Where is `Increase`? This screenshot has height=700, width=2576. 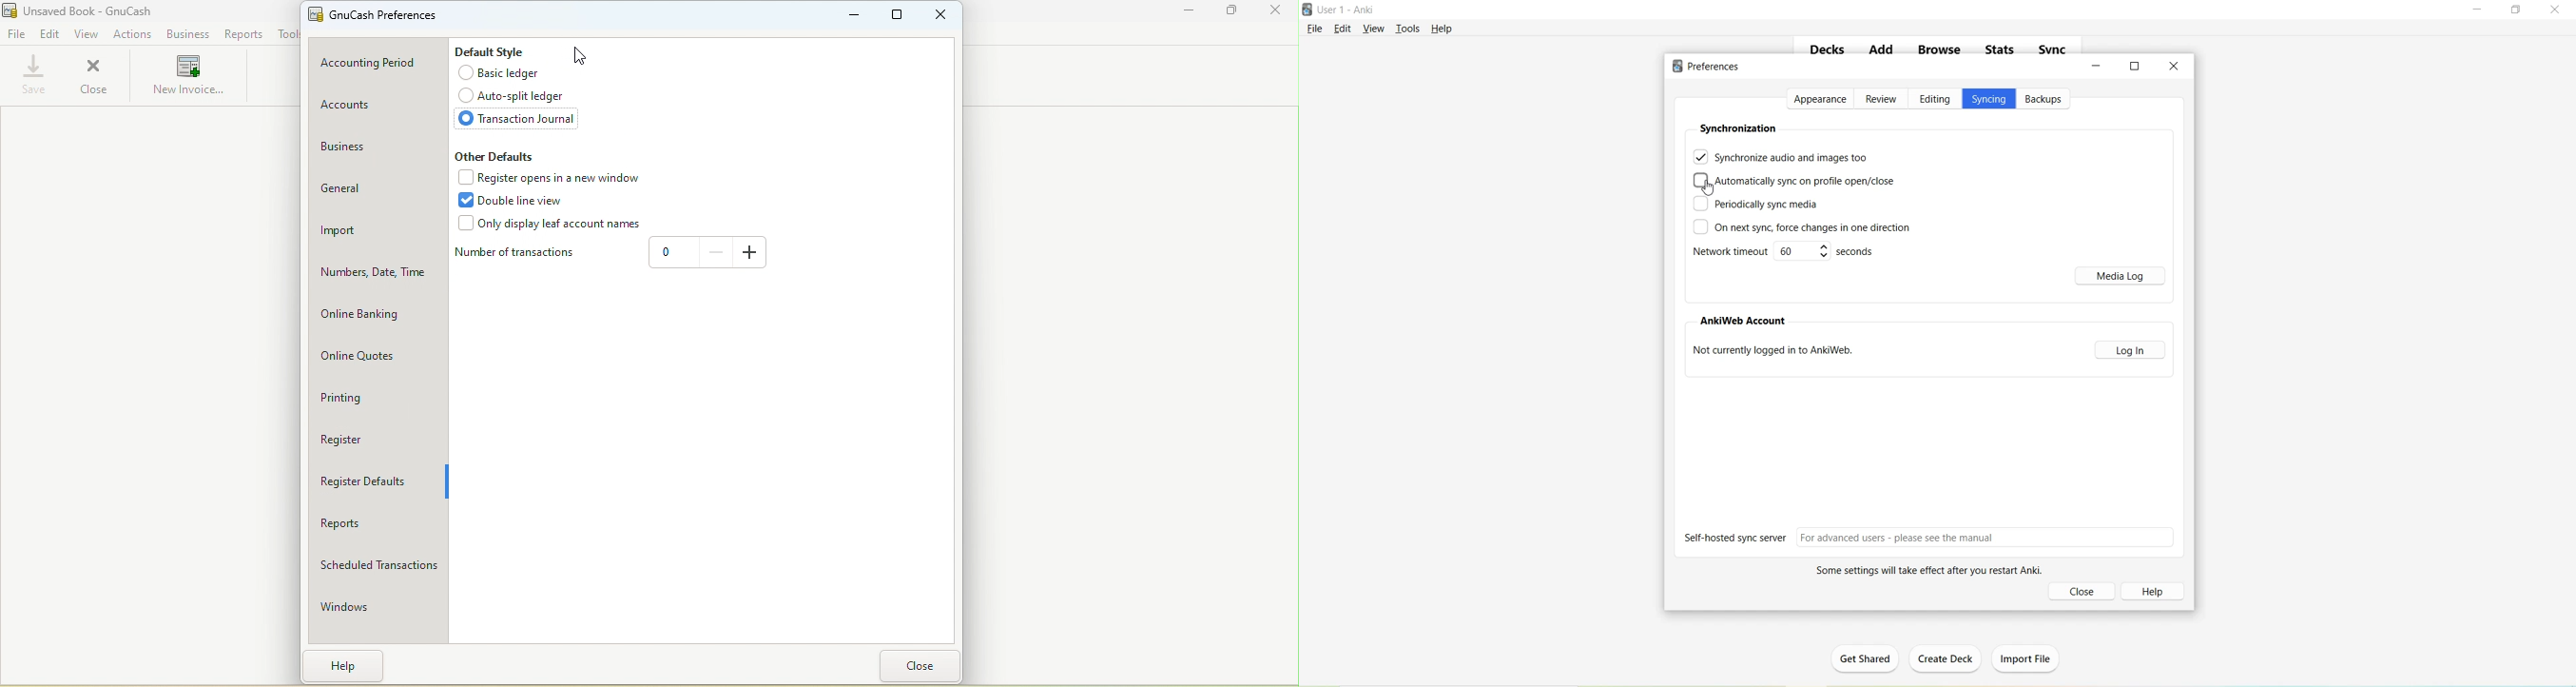
Increase is located at coordinates (748, 254).